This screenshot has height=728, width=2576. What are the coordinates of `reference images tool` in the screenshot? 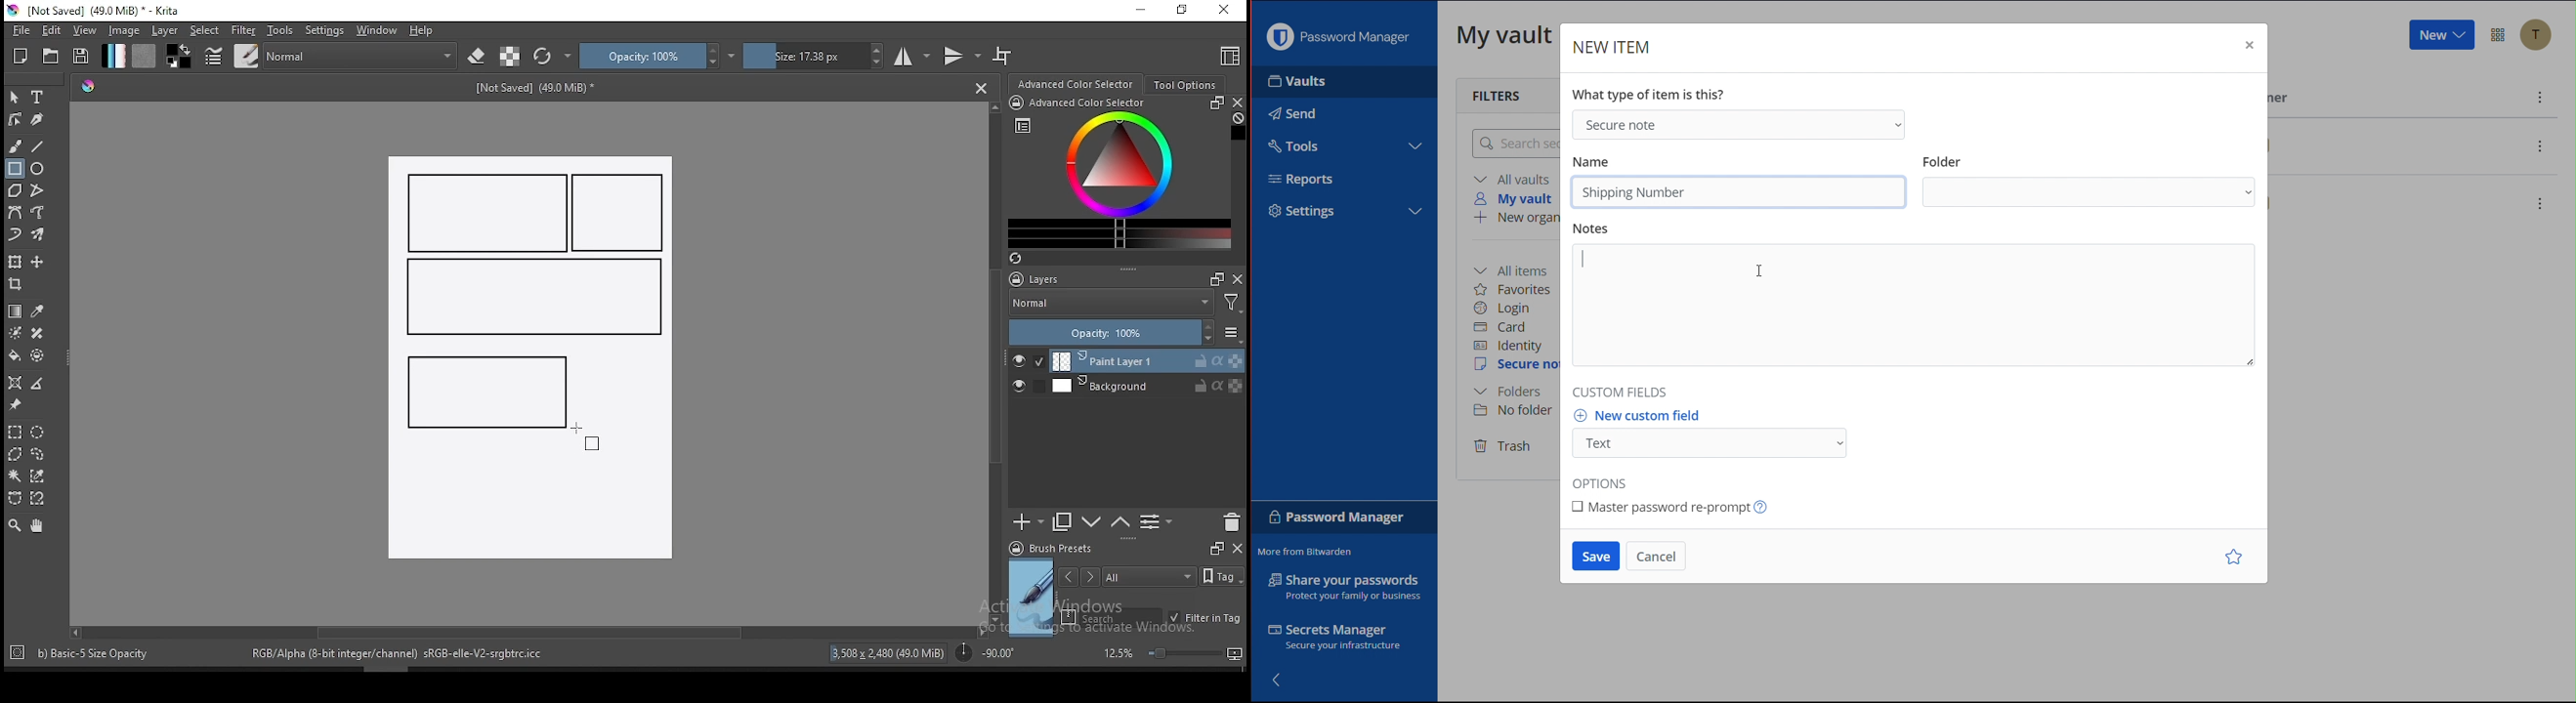 It's located at (14, 405).